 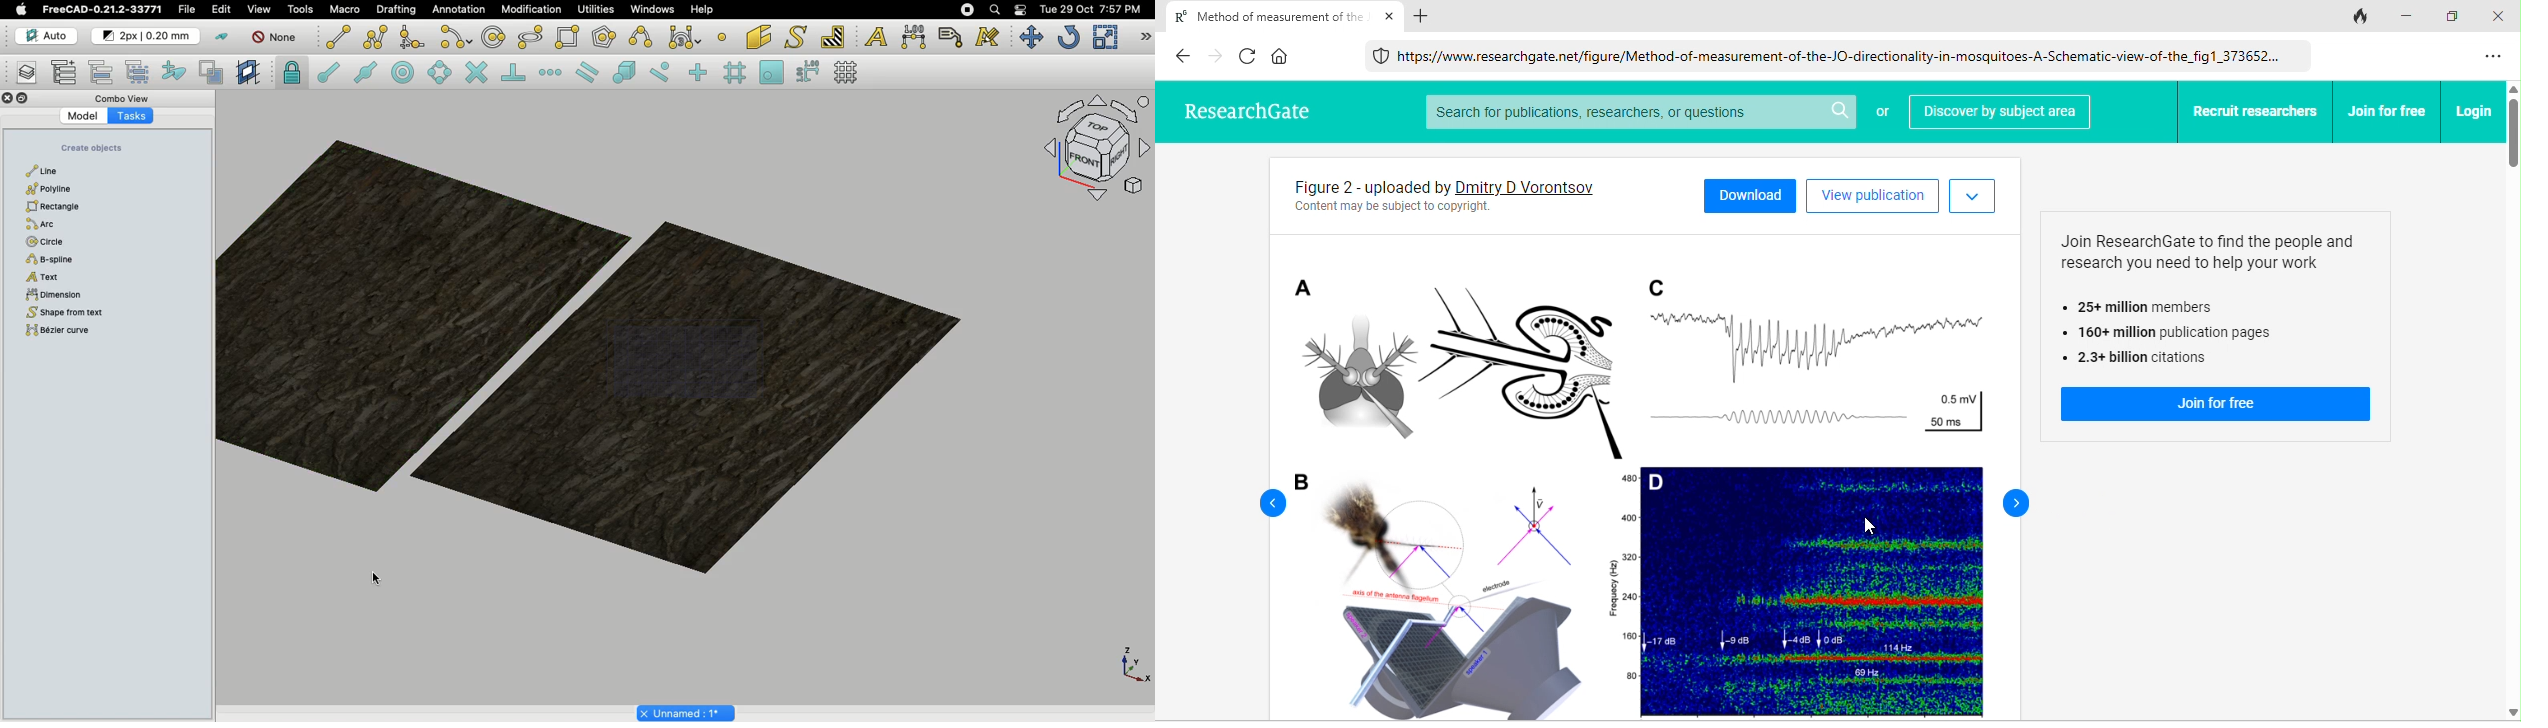 What do you see at coordinates (772, 74) in the screenshot?
I see `Snap working plane` at bounding box center [772, 74].